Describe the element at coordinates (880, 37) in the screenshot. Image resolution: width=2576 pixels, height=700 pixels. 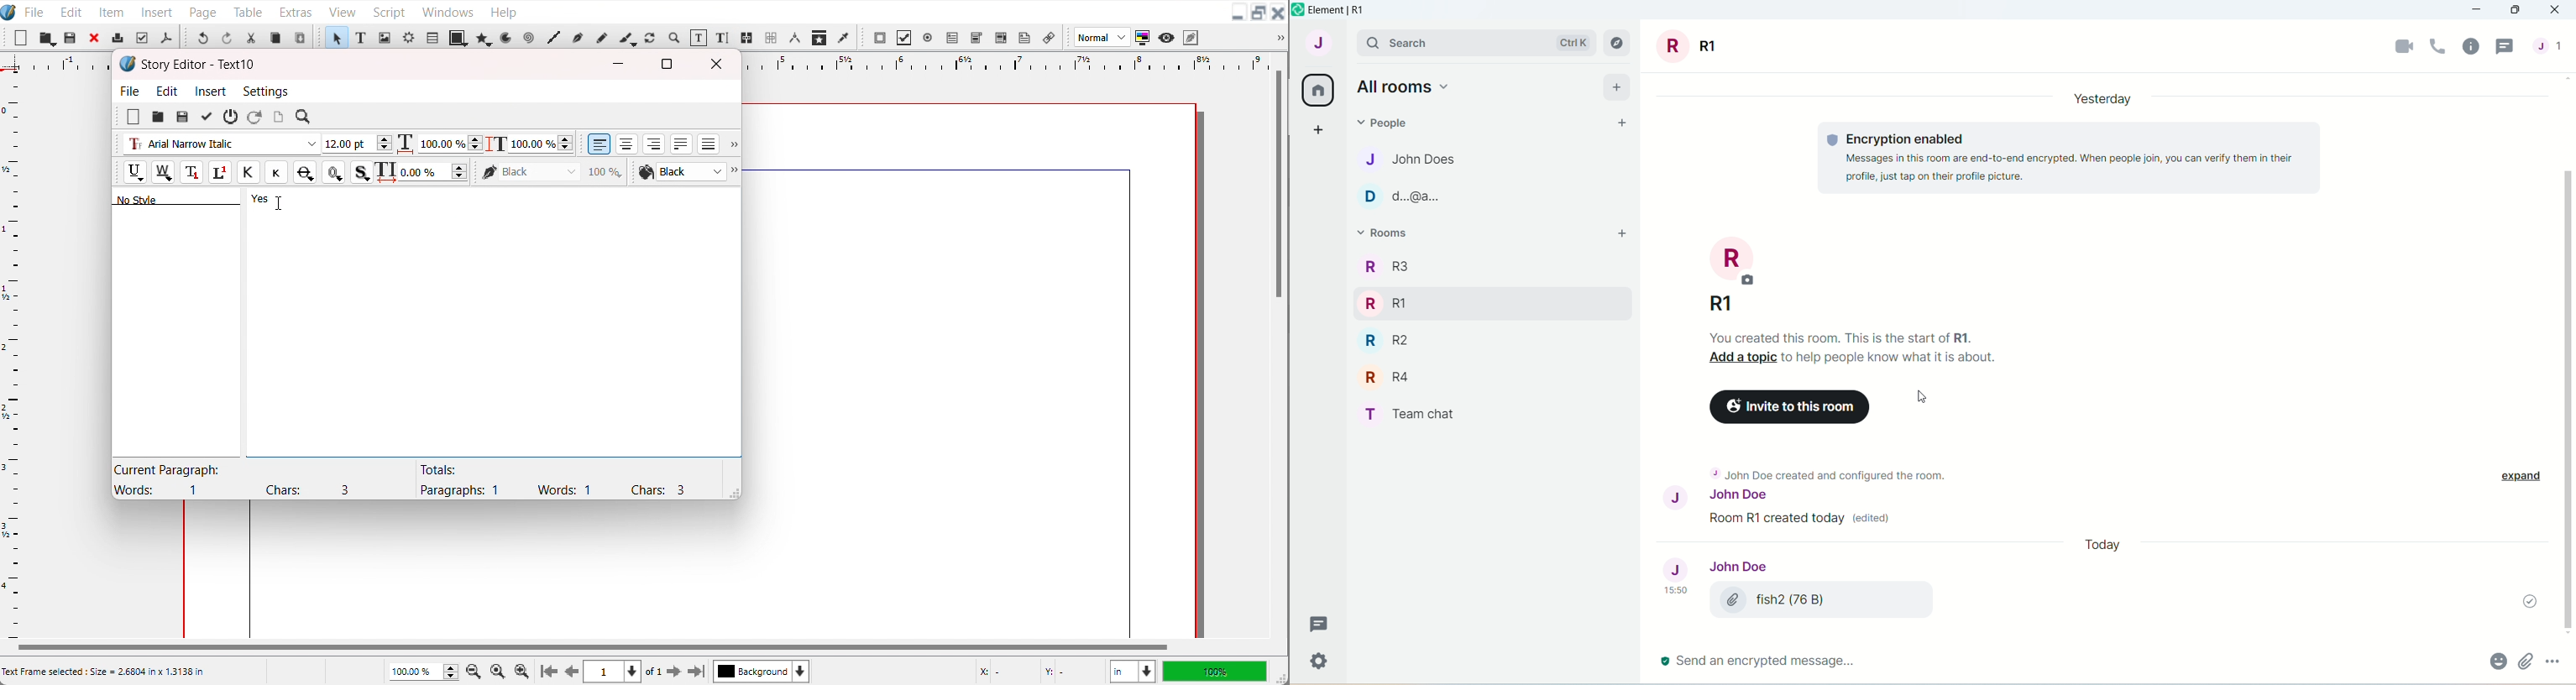
I see `PDF Push button` at that location.